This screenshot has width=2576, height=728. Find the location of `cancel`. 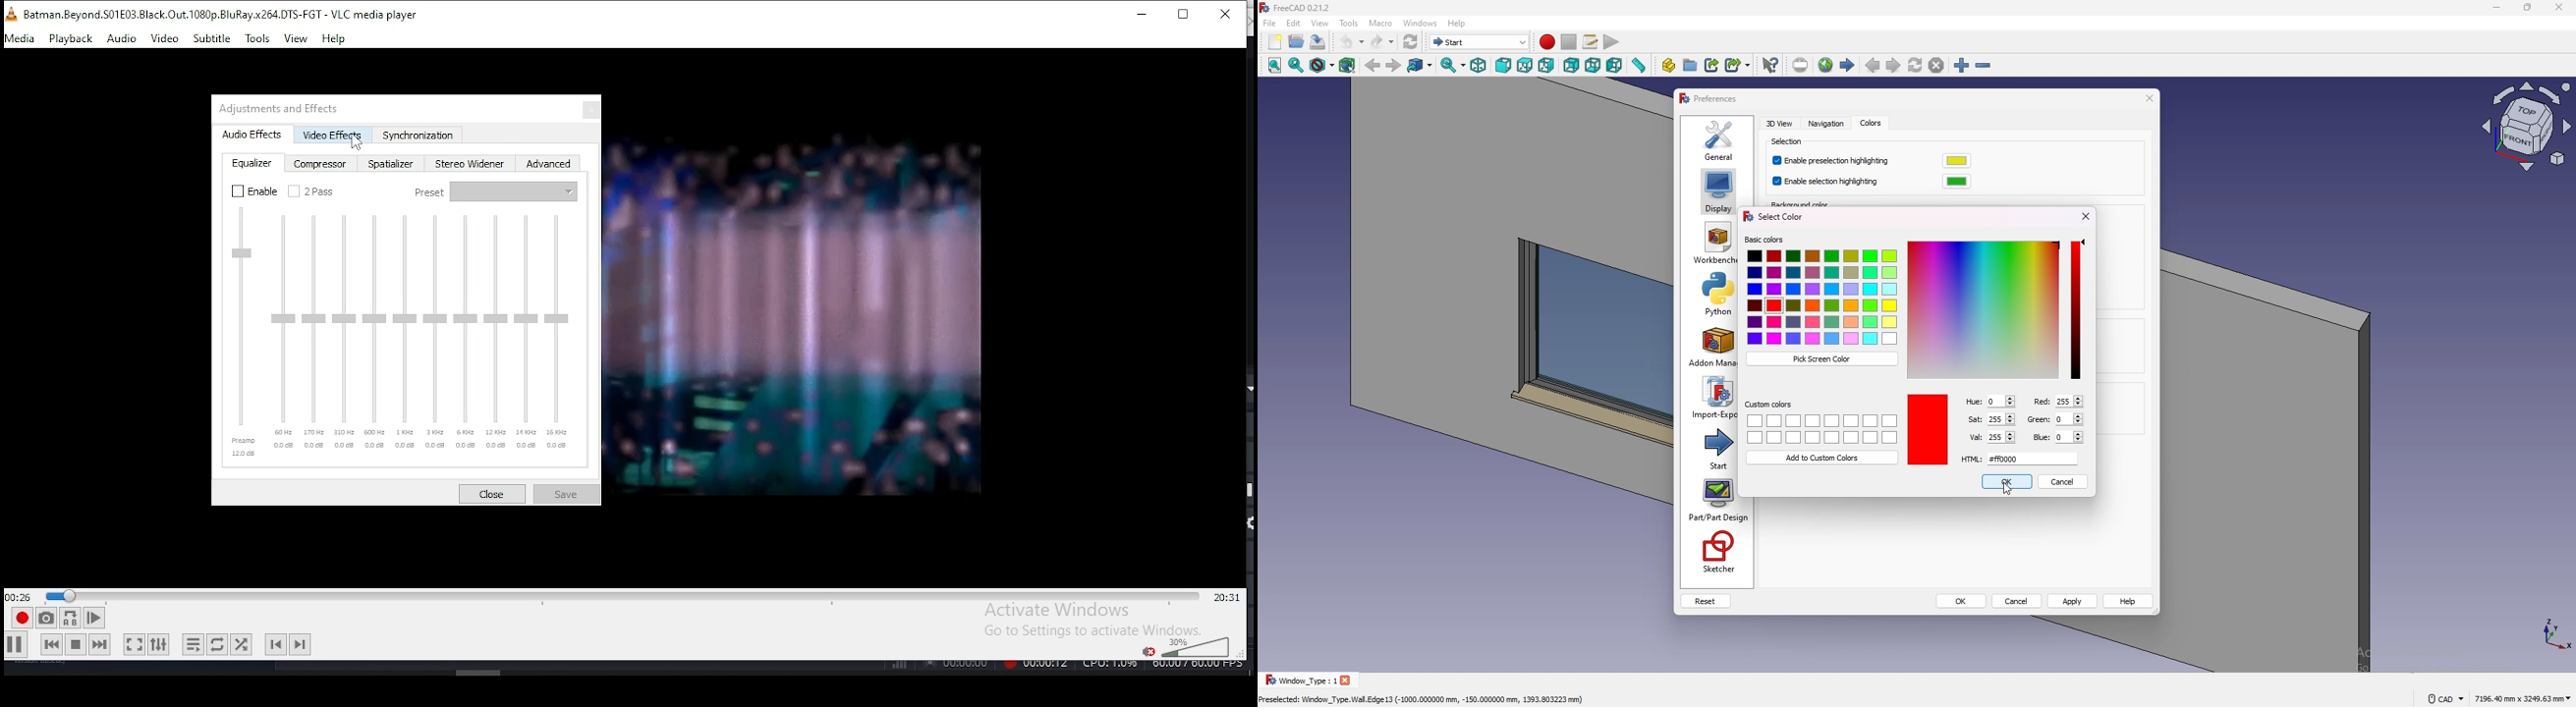

cancel is located at coordinates (2018, 602).